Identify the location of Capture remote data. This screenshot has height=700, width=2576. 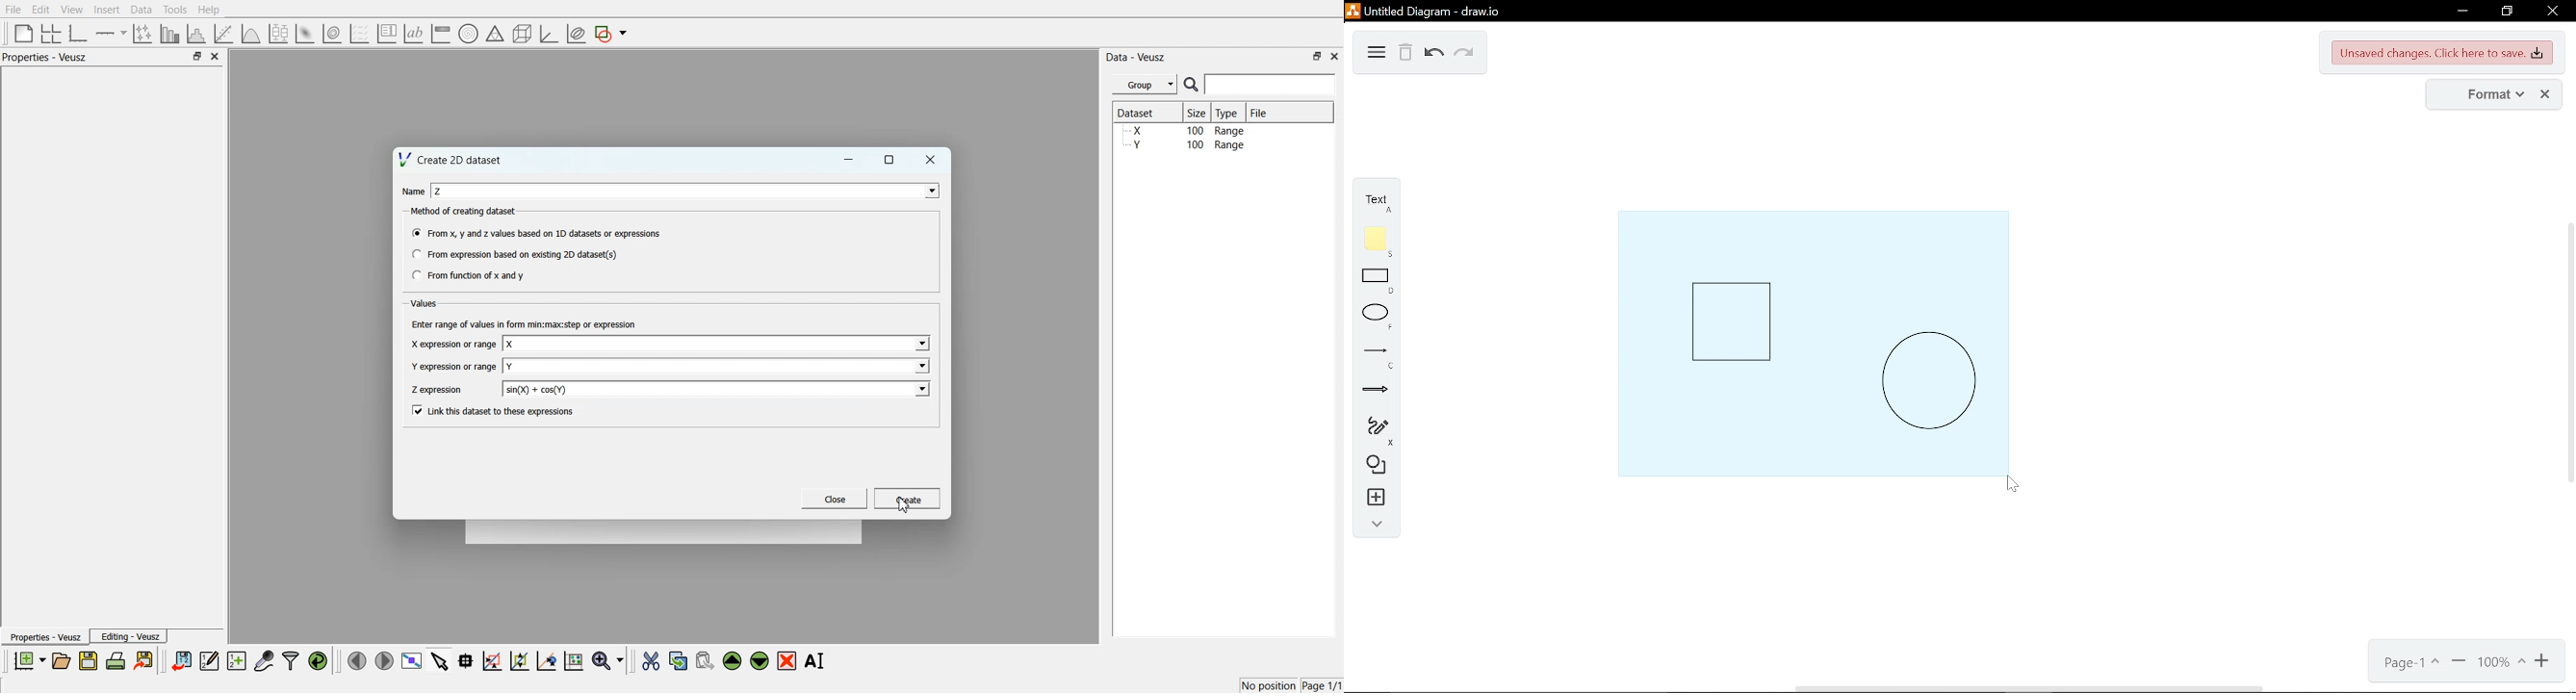
(264, 660).